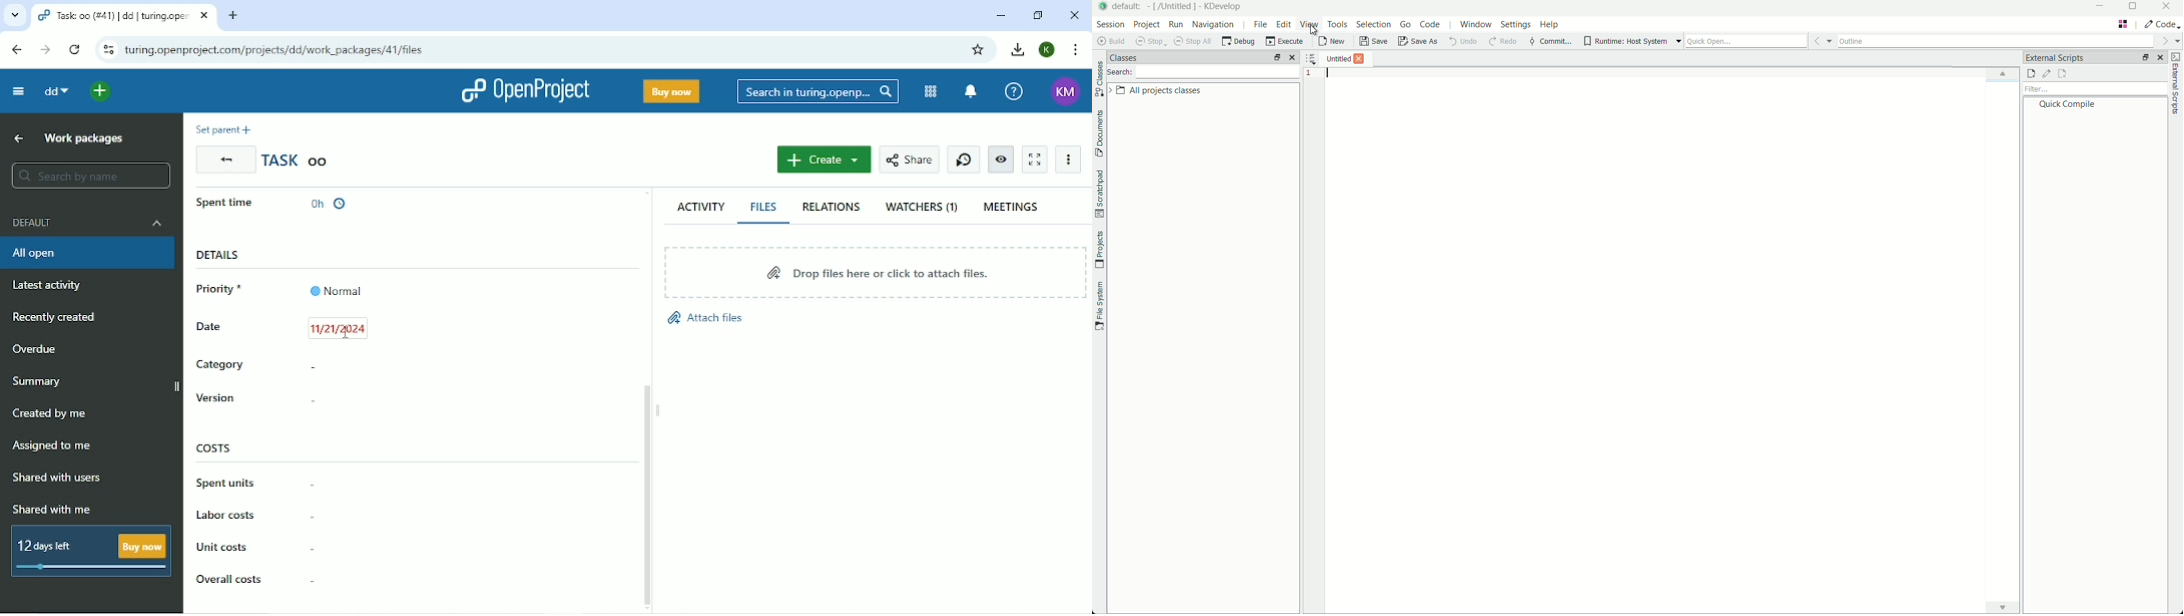 The image size is (2184, 616). I want to click on Search, so click(818, 91).